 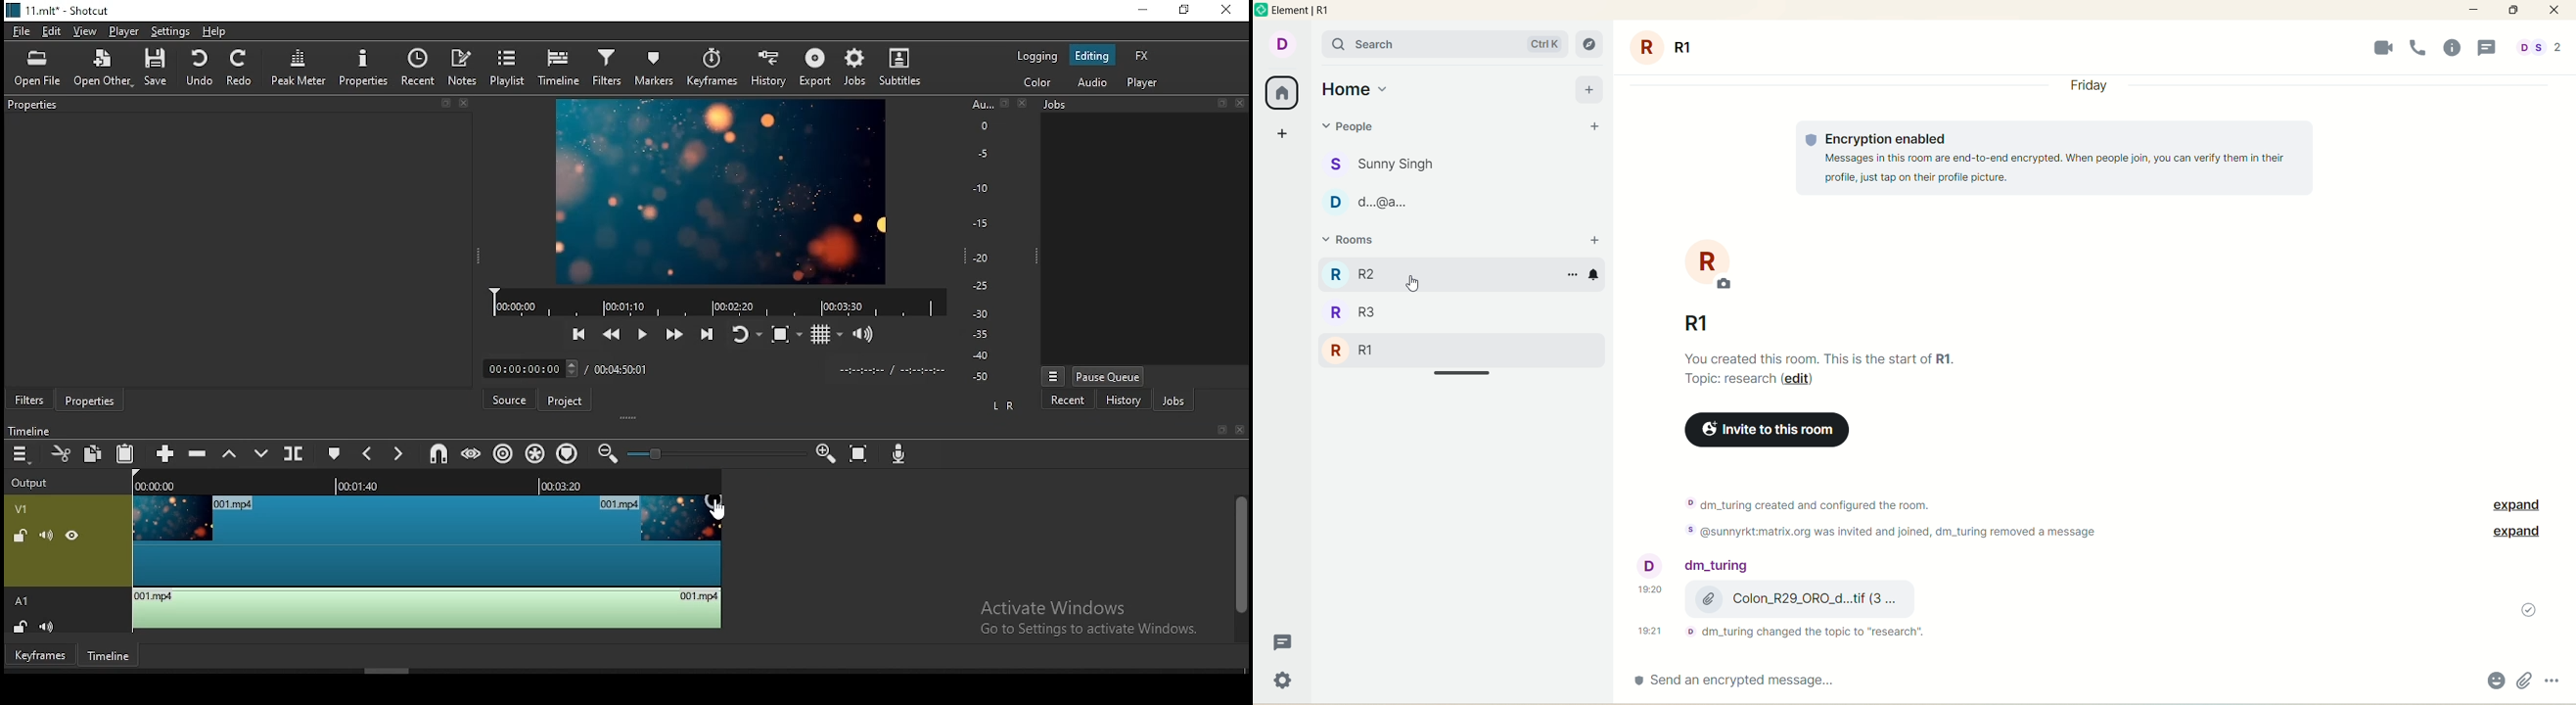 What do you see at coordinates (125, 455) in the screenshot?
I see `paste` at bounding box center [125, 455].